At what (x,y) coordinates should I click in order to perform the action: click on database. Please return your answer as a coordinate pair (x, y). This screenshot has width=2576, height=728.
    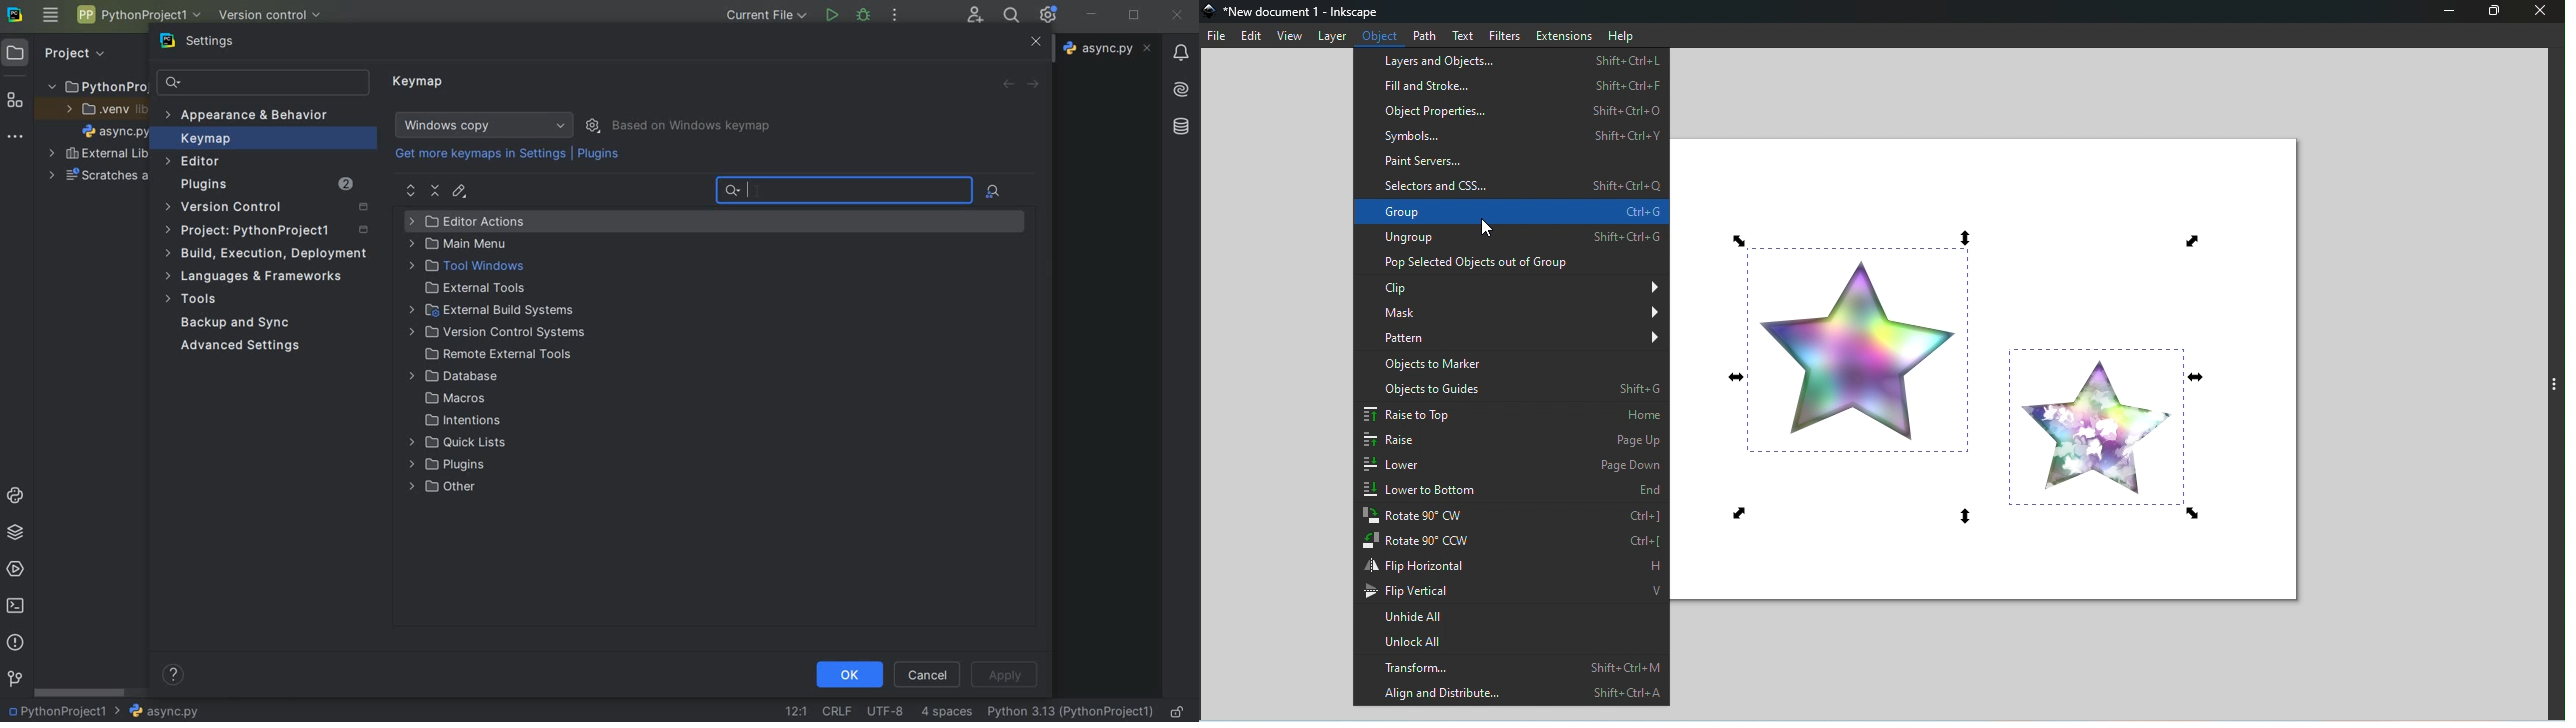
    Looking at the image, I should click on (1184, 124).